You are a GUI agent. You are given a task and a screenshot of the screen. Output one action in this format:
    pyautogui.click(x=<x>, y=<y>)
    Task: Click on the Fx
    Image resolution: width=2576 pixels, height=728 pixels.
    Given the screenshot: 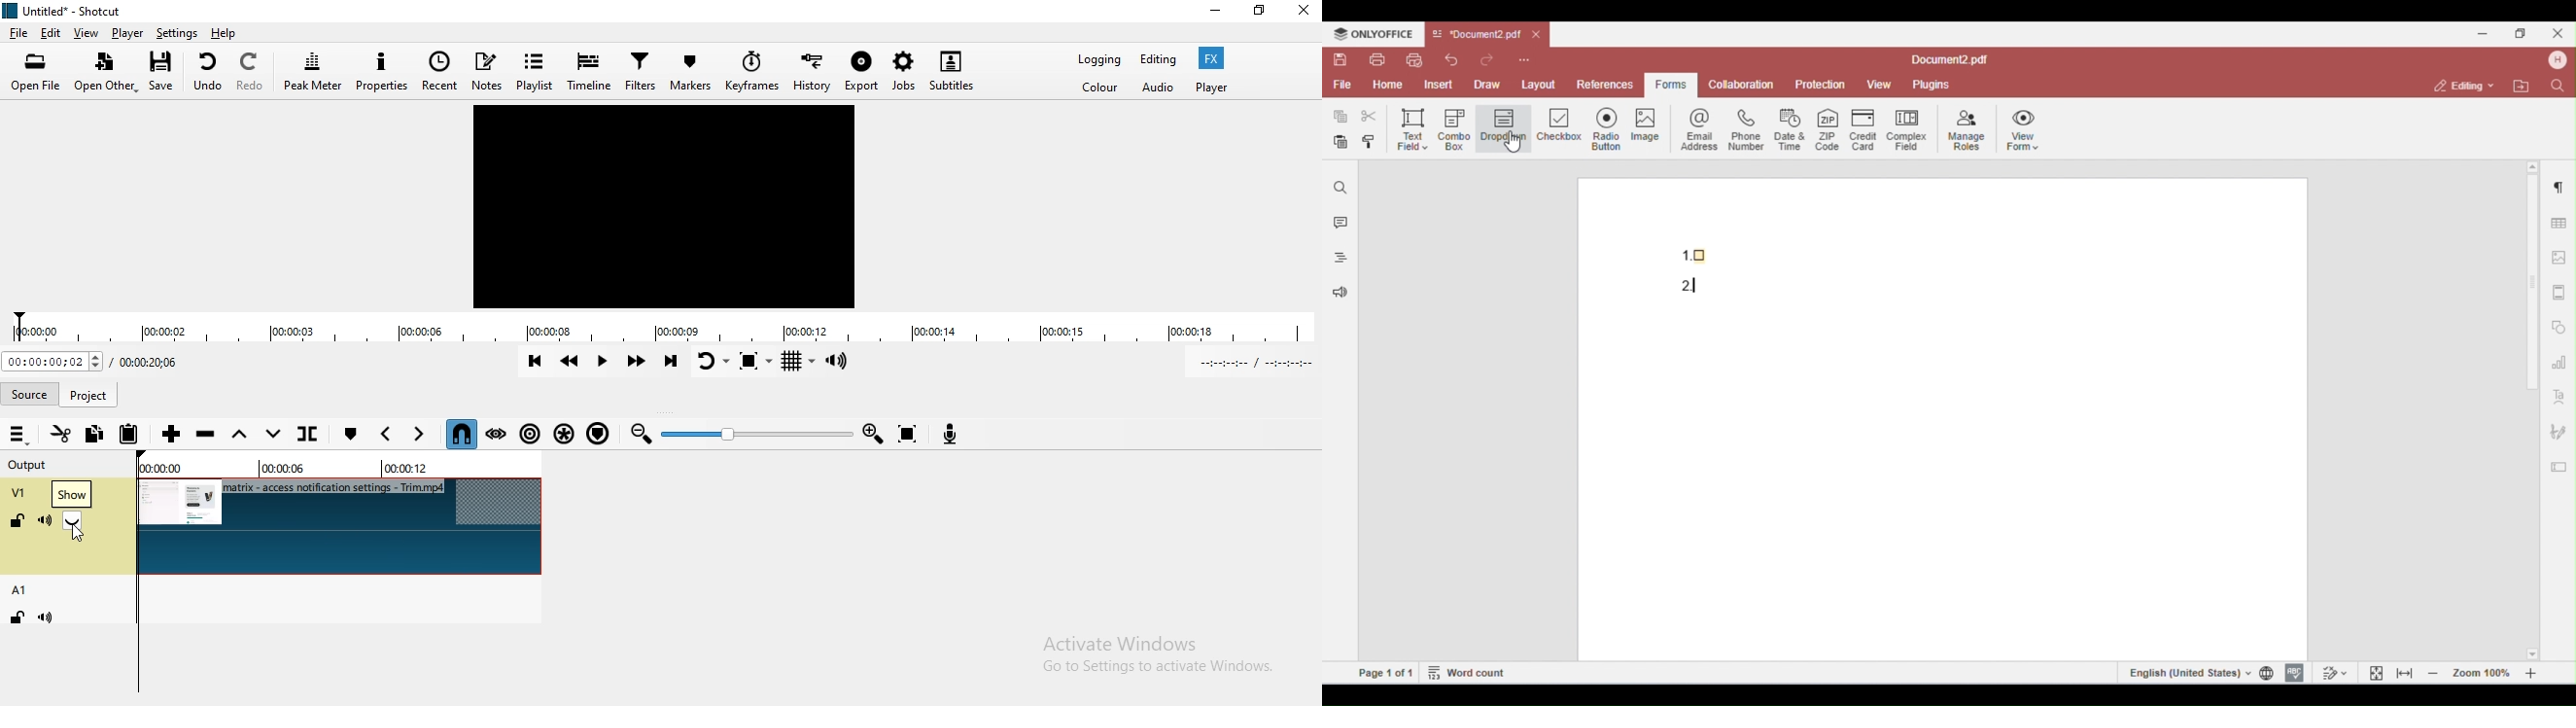 What is the action you would take?
    pyautogui.click(x=1216, y=58)
    